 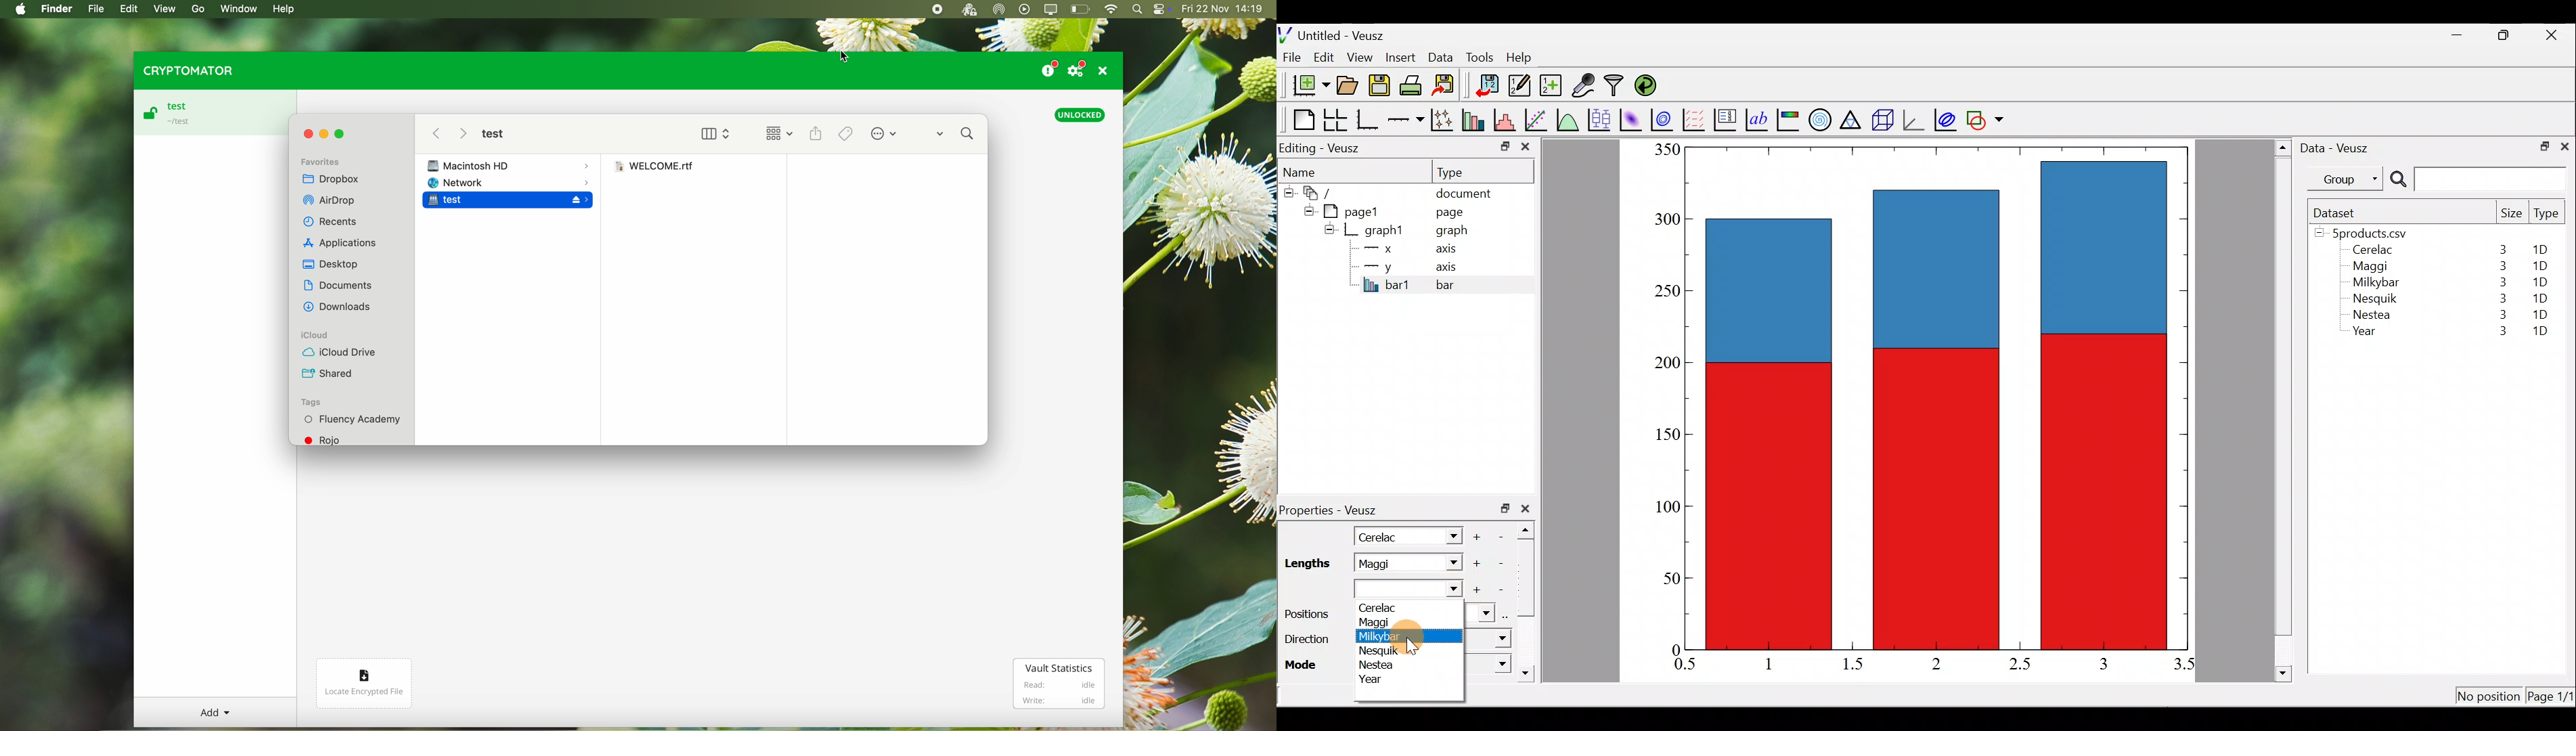 I want to click on Untitled - Veusz, so click(x=1337, y=33).